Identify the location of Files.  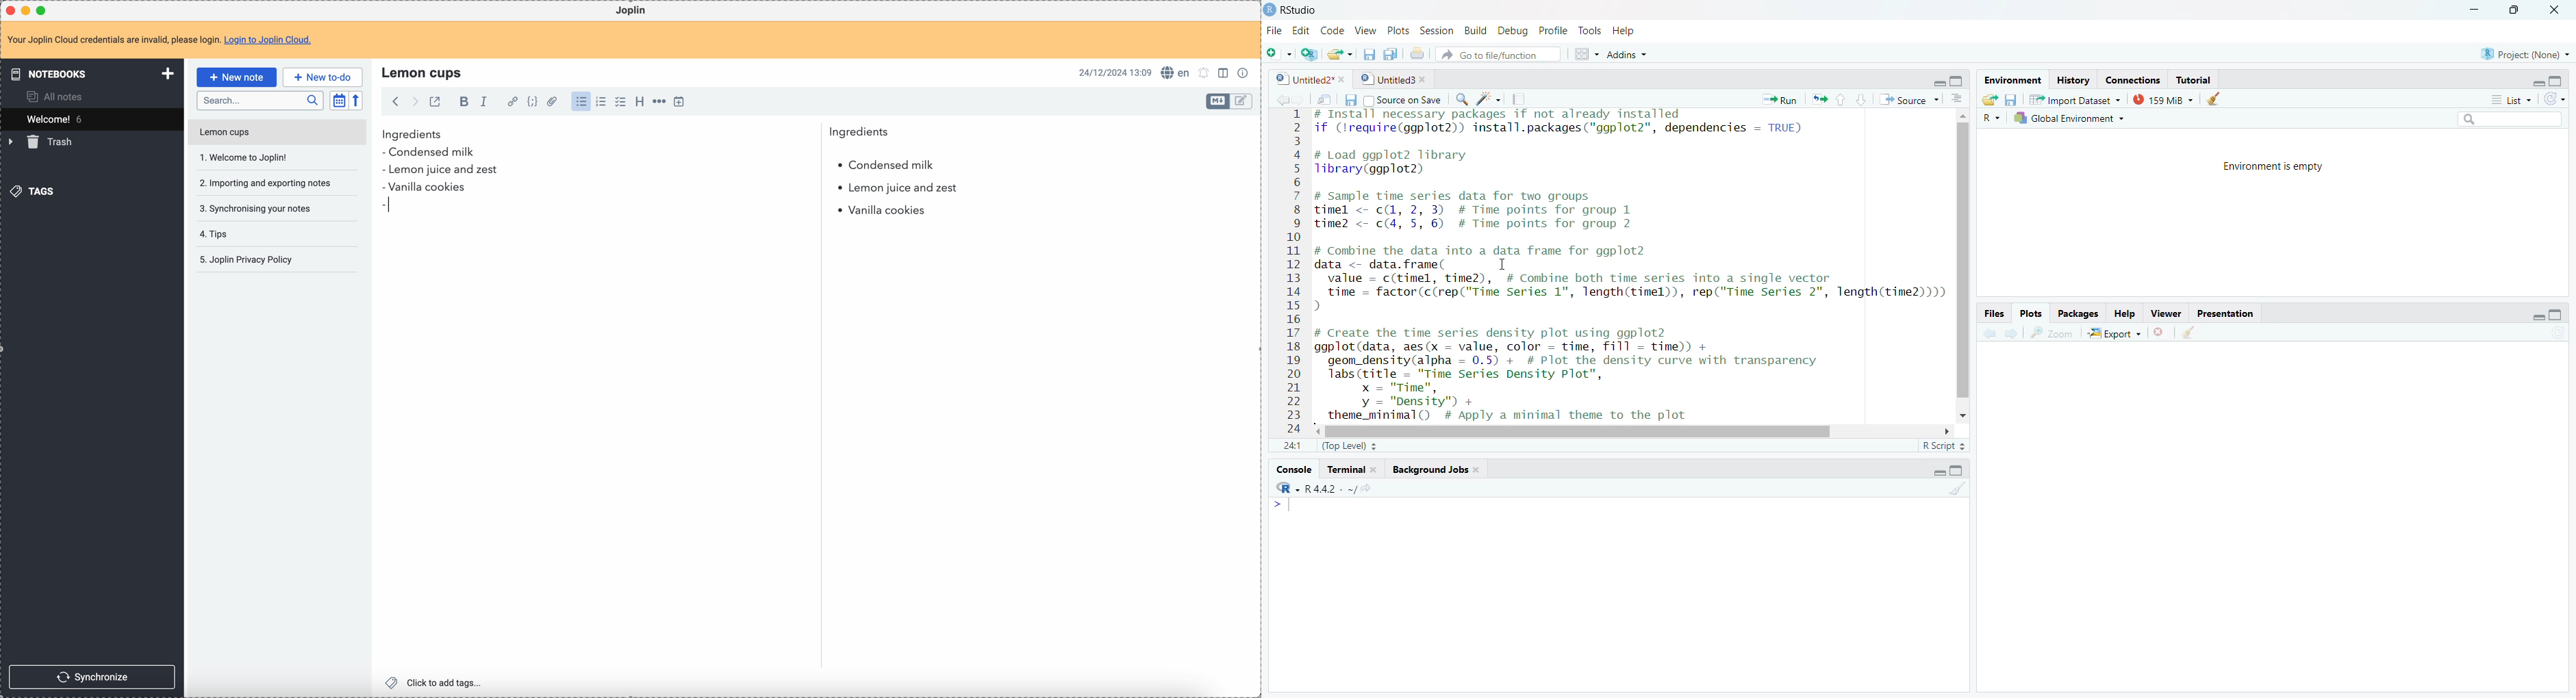
(1994, 313).